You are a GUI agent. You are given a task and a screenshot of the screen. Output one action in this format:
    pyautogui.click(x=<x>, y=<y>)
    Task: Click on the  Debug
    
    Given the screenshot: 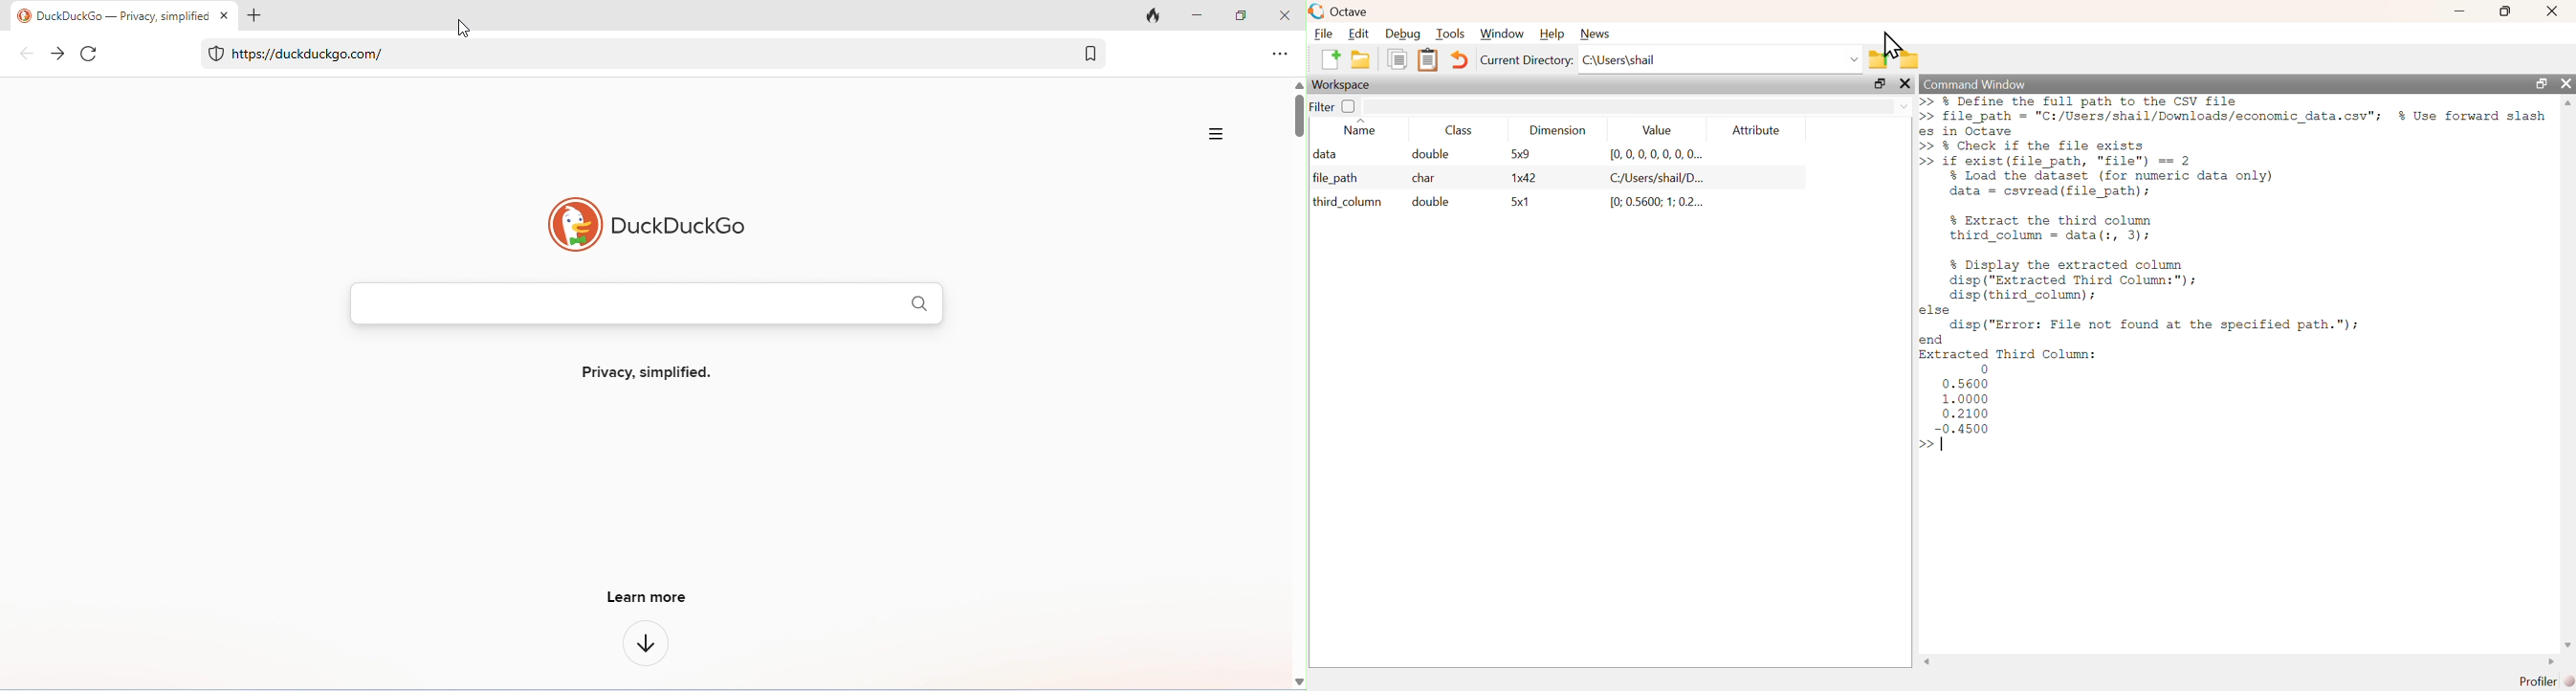 What is the action you would take?
    pyautogui.click(x=1401, y=34)
    